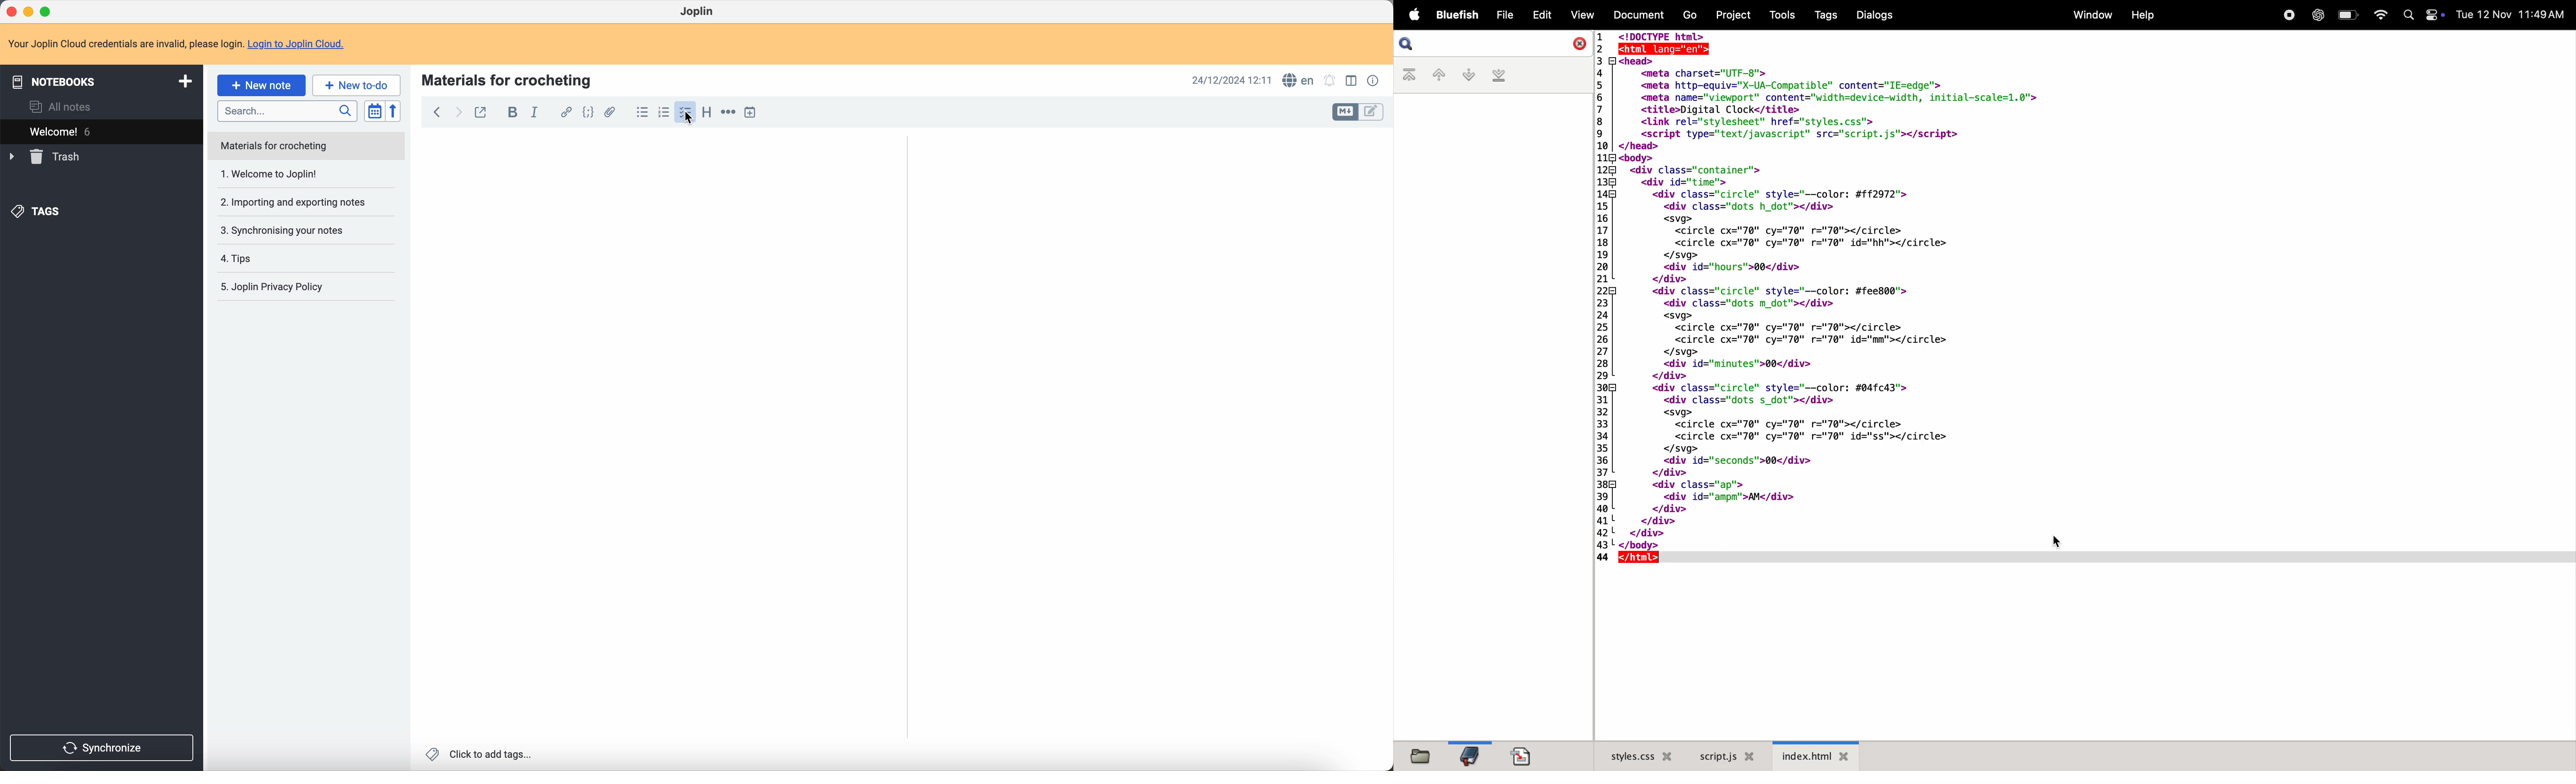 Image resolution: width=2576 pixels, height=784 pixels. What do you see at coordinates (752, 112) in the screenshot?
I see `insert time` at bounding box center [752, 112].